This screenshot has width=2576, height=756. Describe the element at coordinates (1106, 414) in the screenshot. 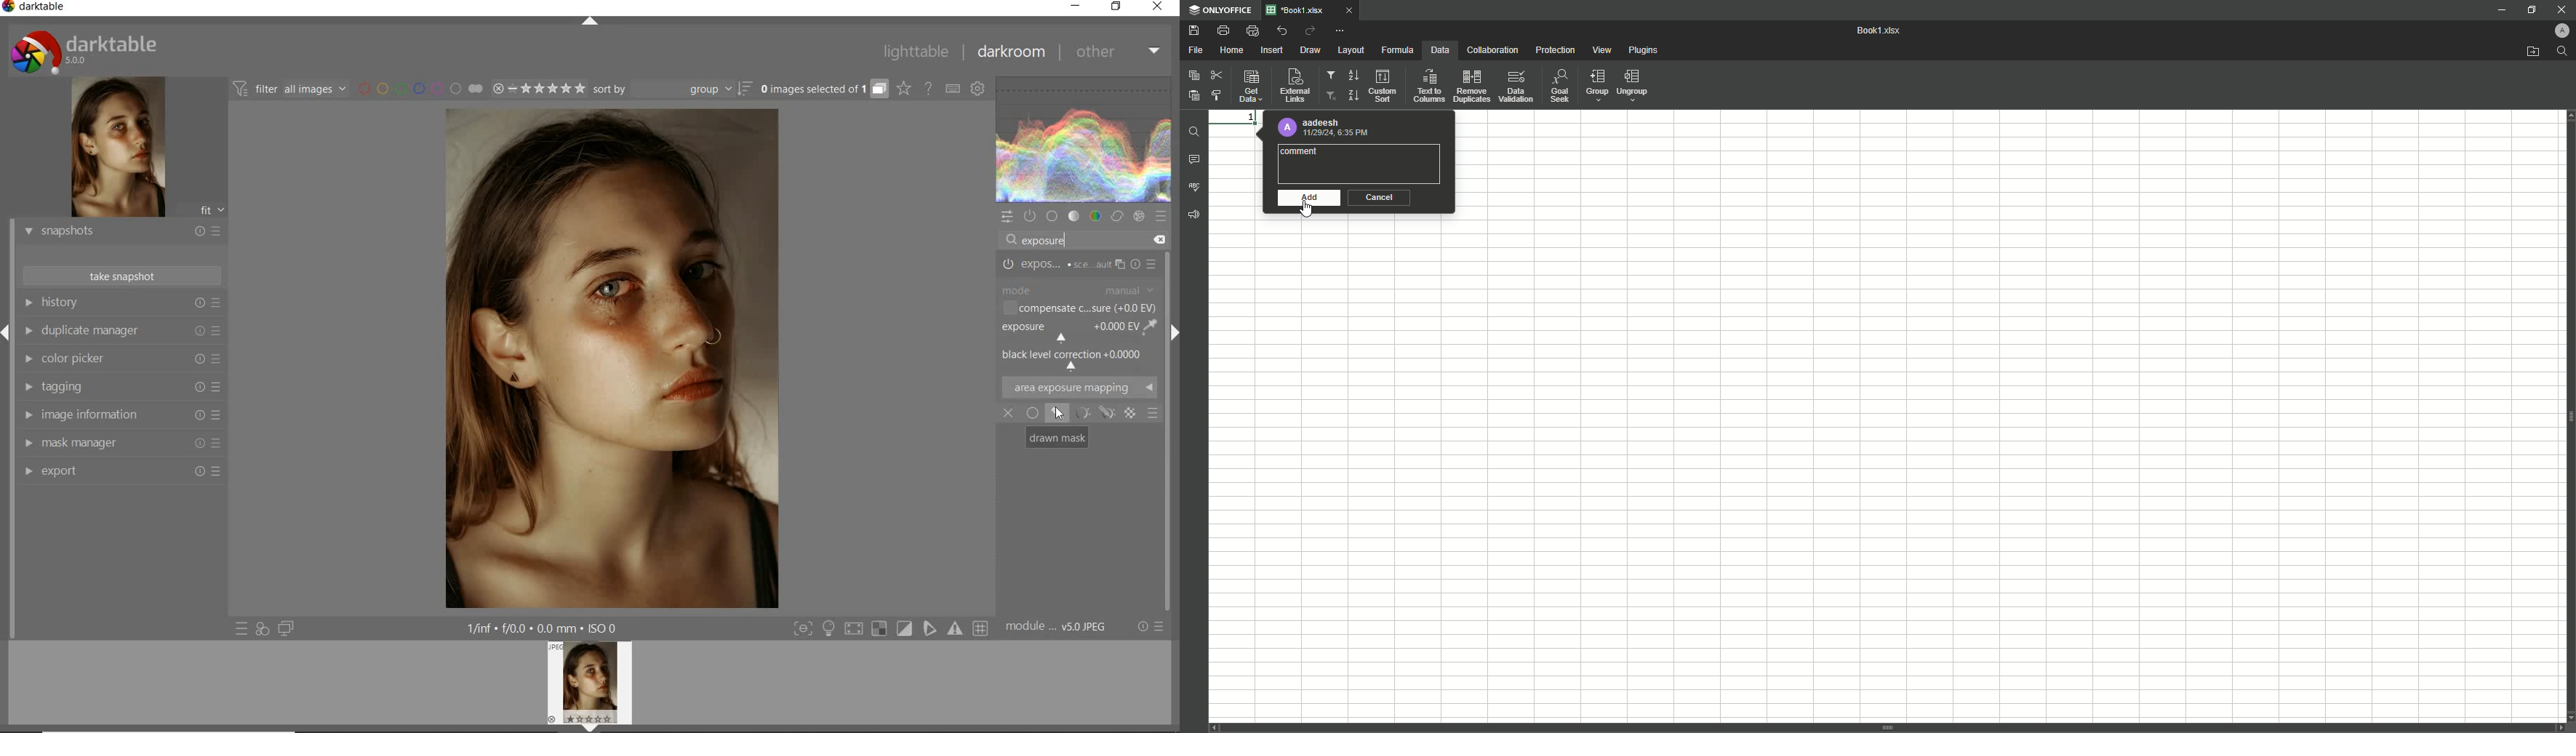

I see `MASK OPTIONS` at that location.